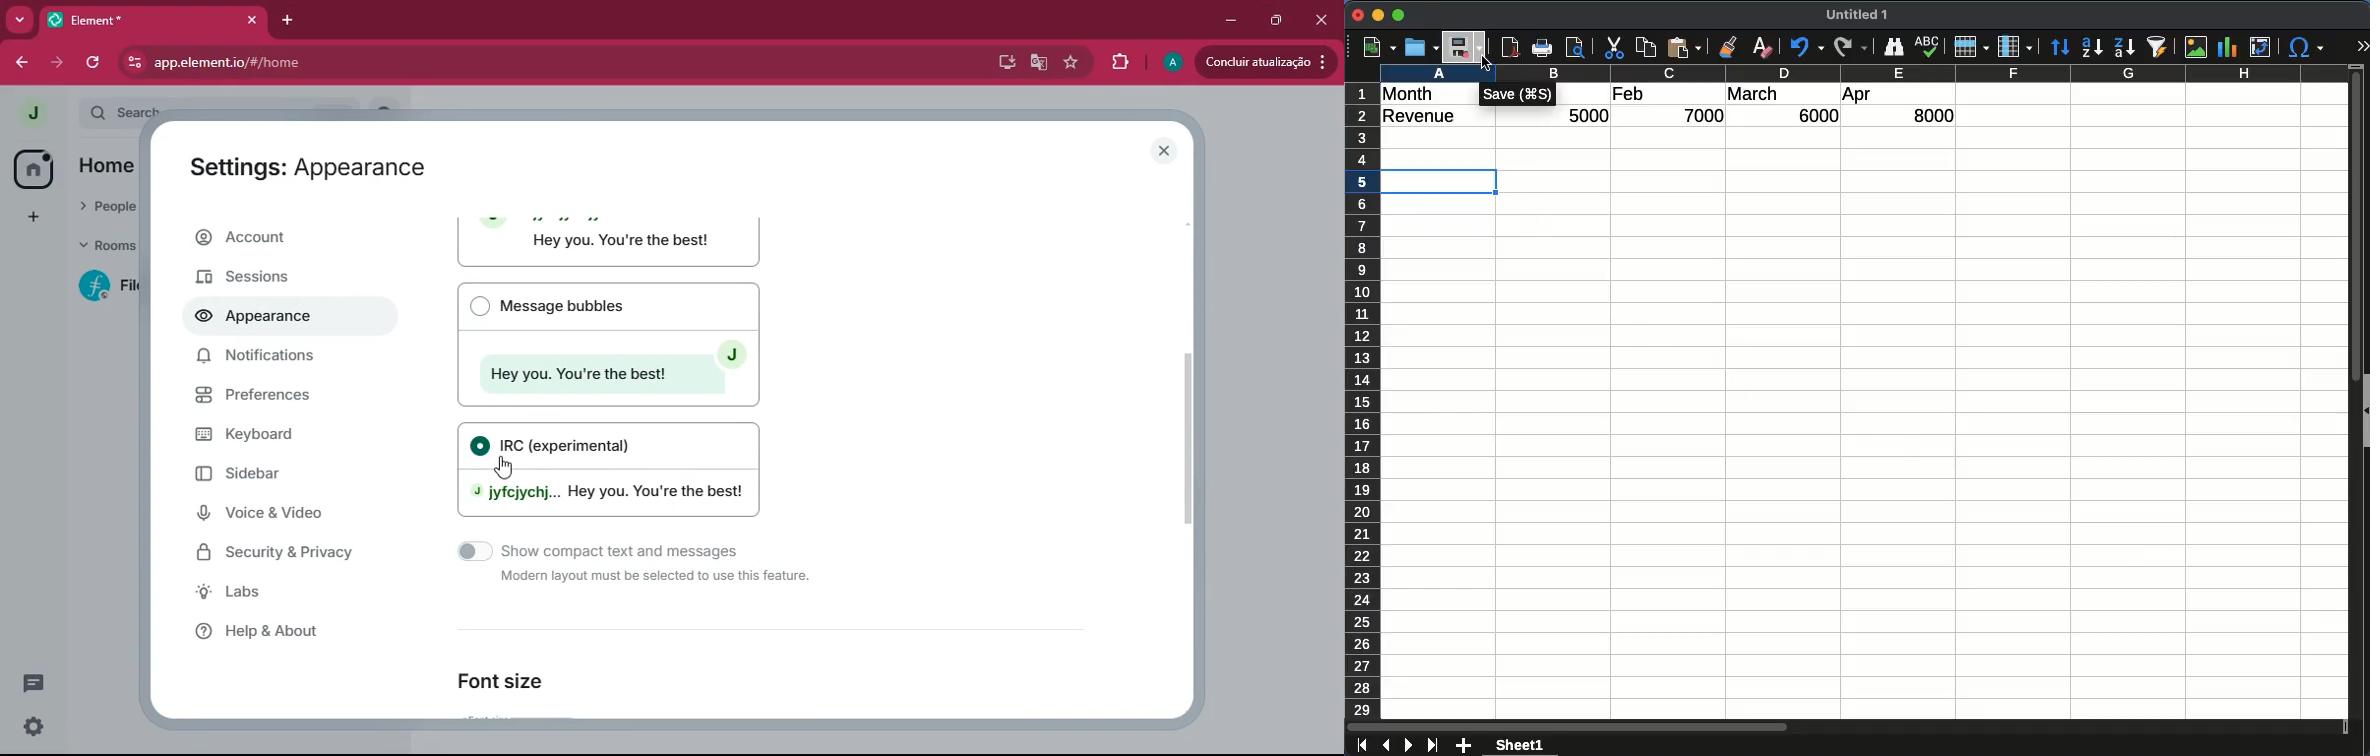 This screenshot has height=756, width=2380. I want to click on undo, so click(1804, 48).